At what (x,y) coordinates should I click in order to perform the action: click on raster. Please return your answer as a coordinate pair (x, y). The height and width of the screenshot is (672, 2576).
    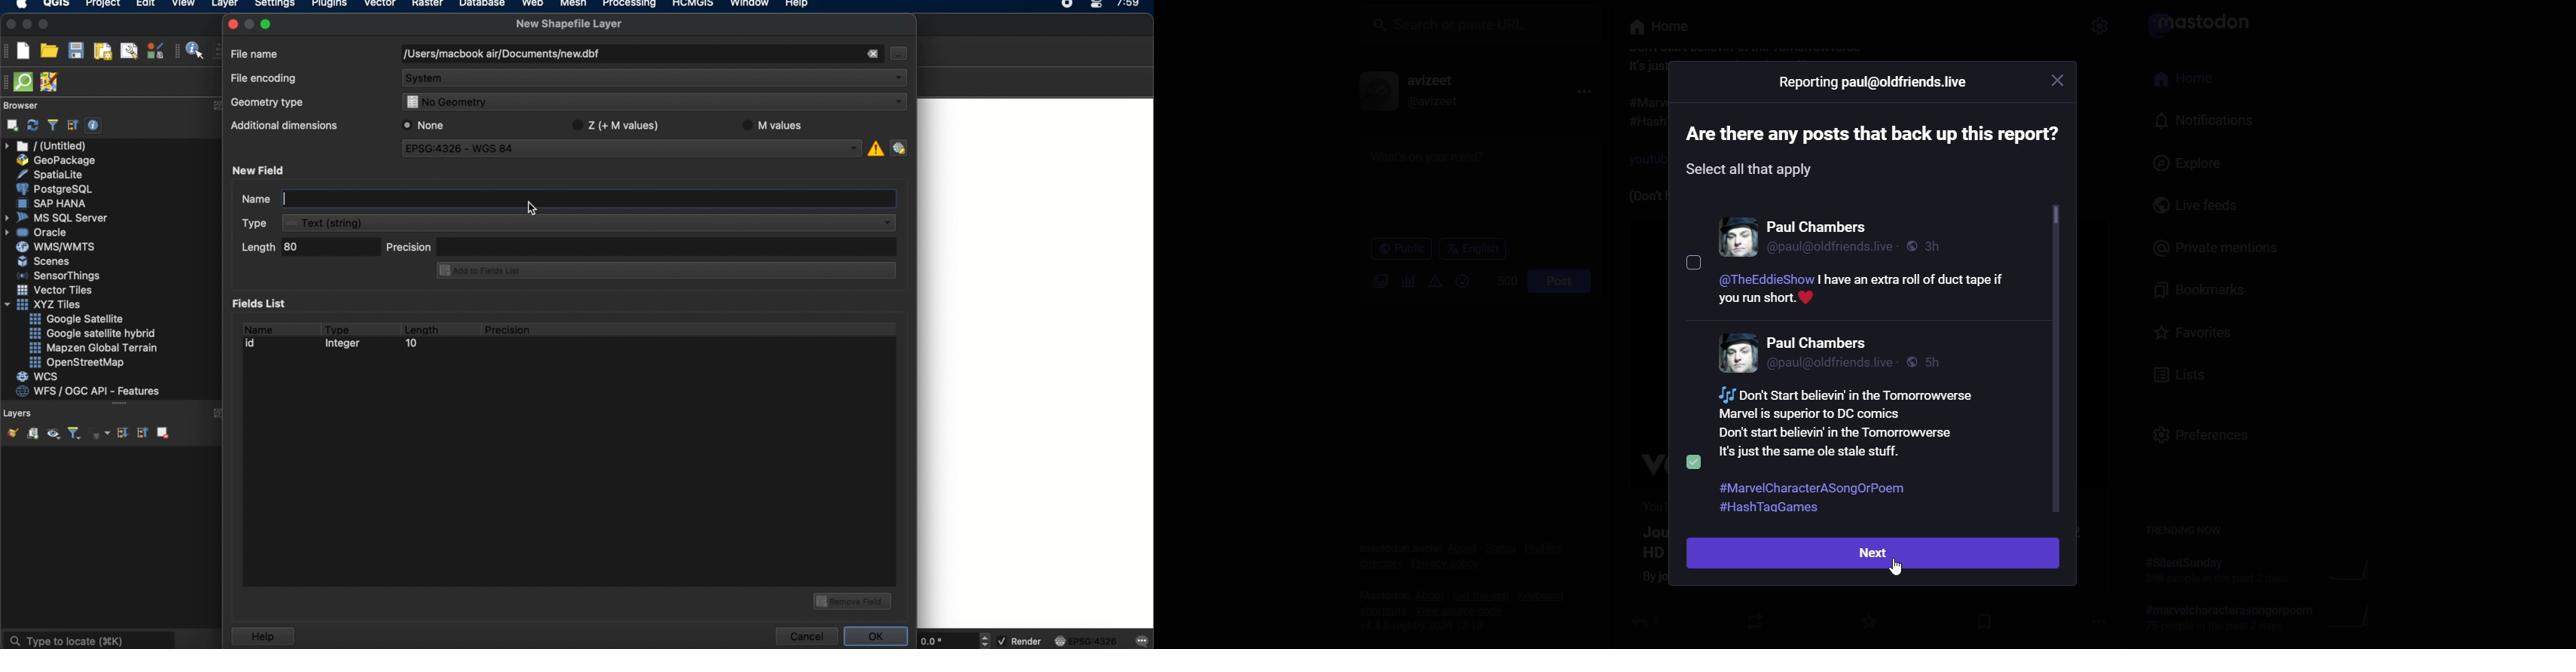
    Looking at the image, I should click on (426, 5).